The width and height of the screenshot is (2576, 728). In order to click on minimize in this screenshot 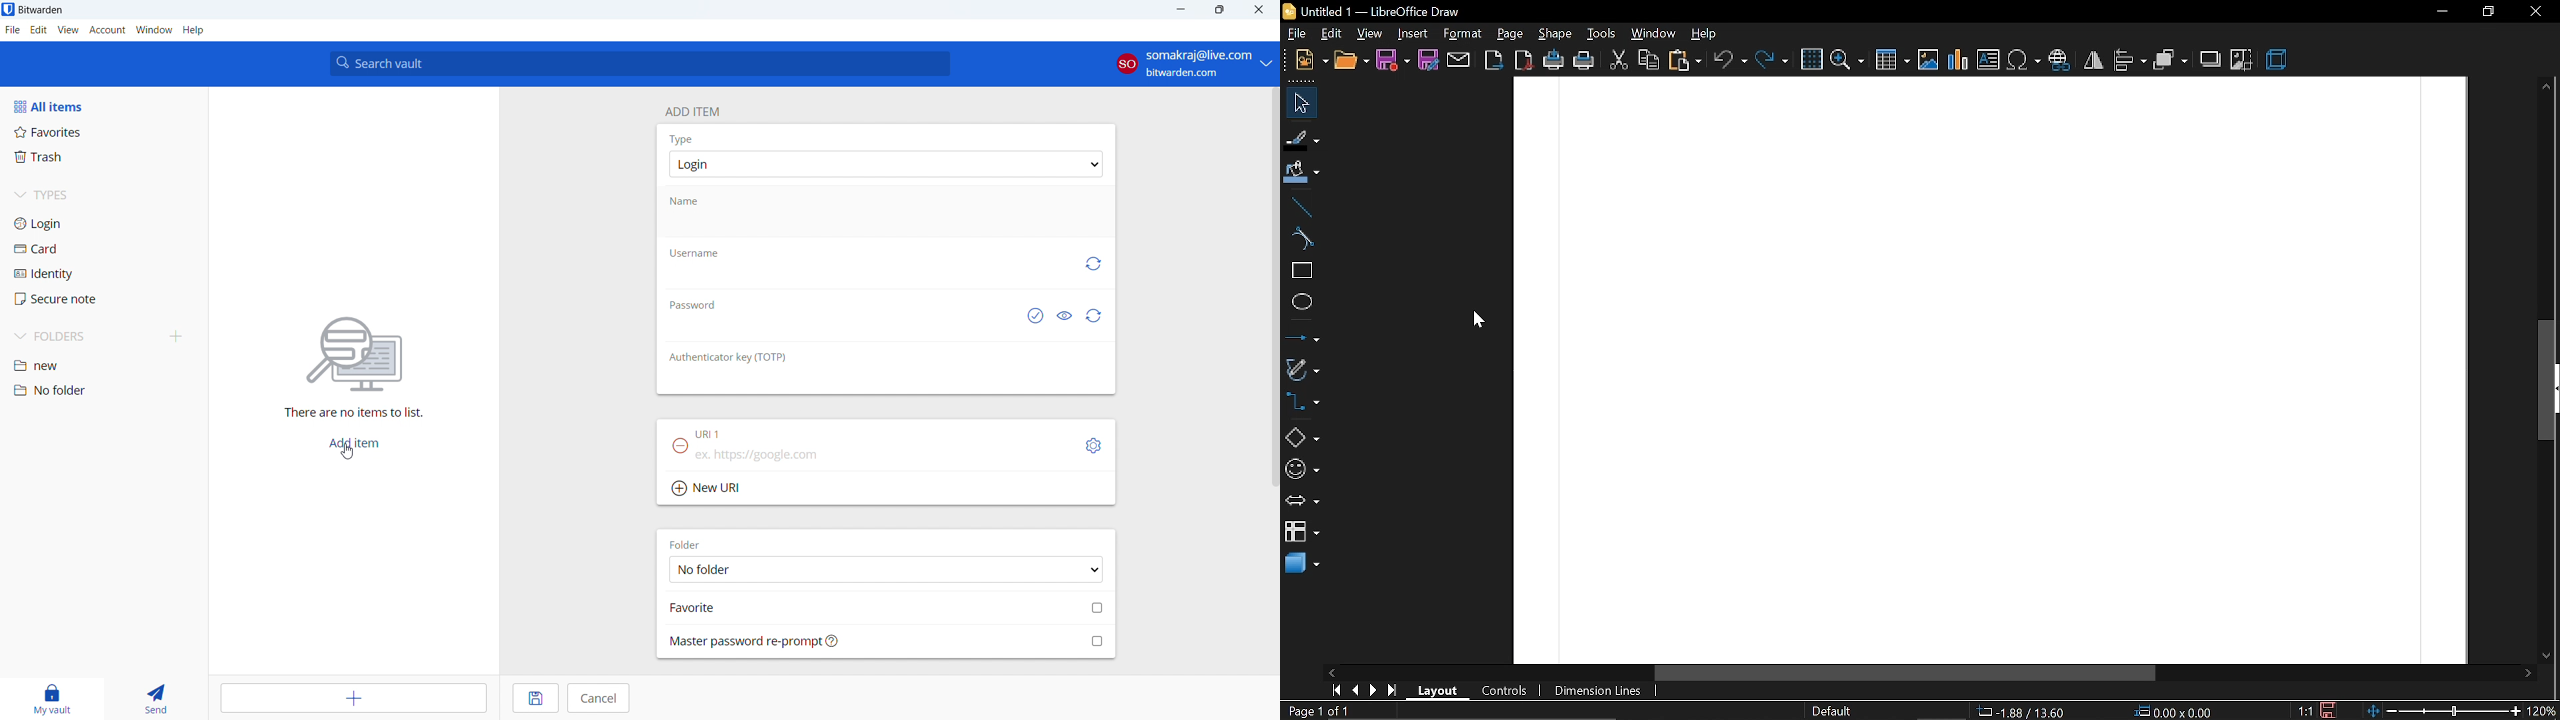, I will do `click(1179, 10)`.